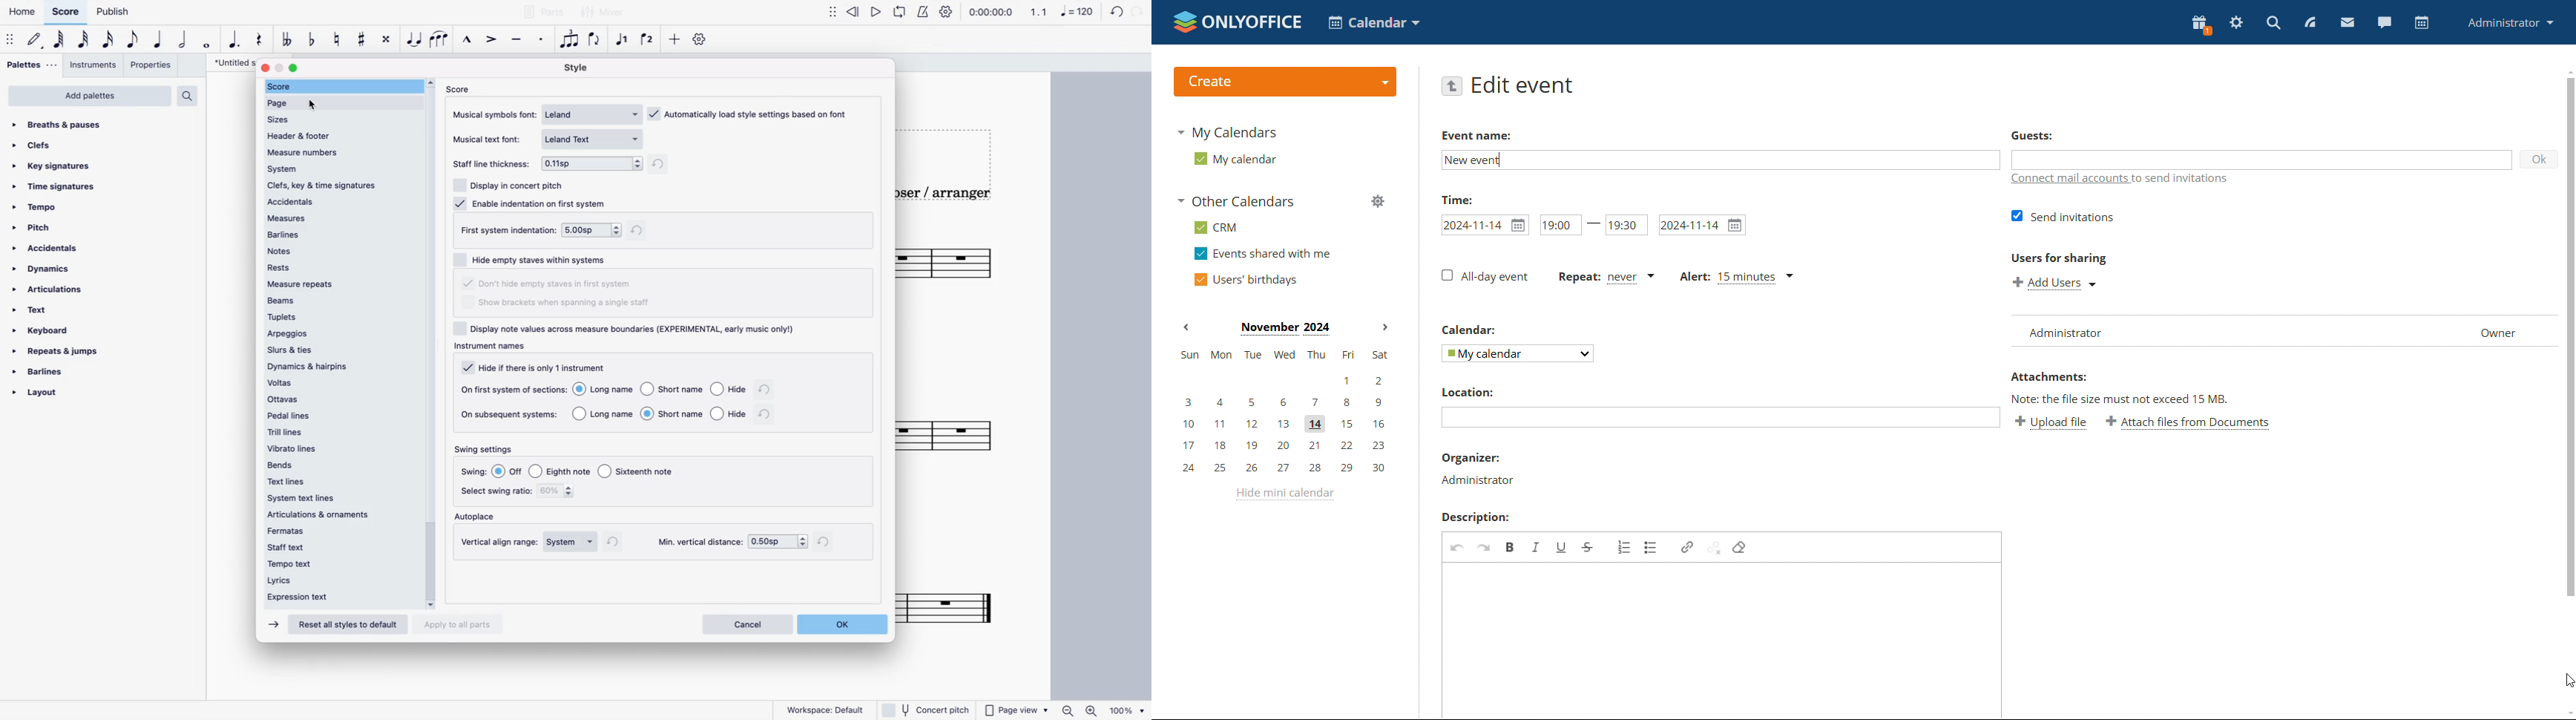  Describe the element at coordinates (95, 65) in the screenshot. I see `instruments` at that location.